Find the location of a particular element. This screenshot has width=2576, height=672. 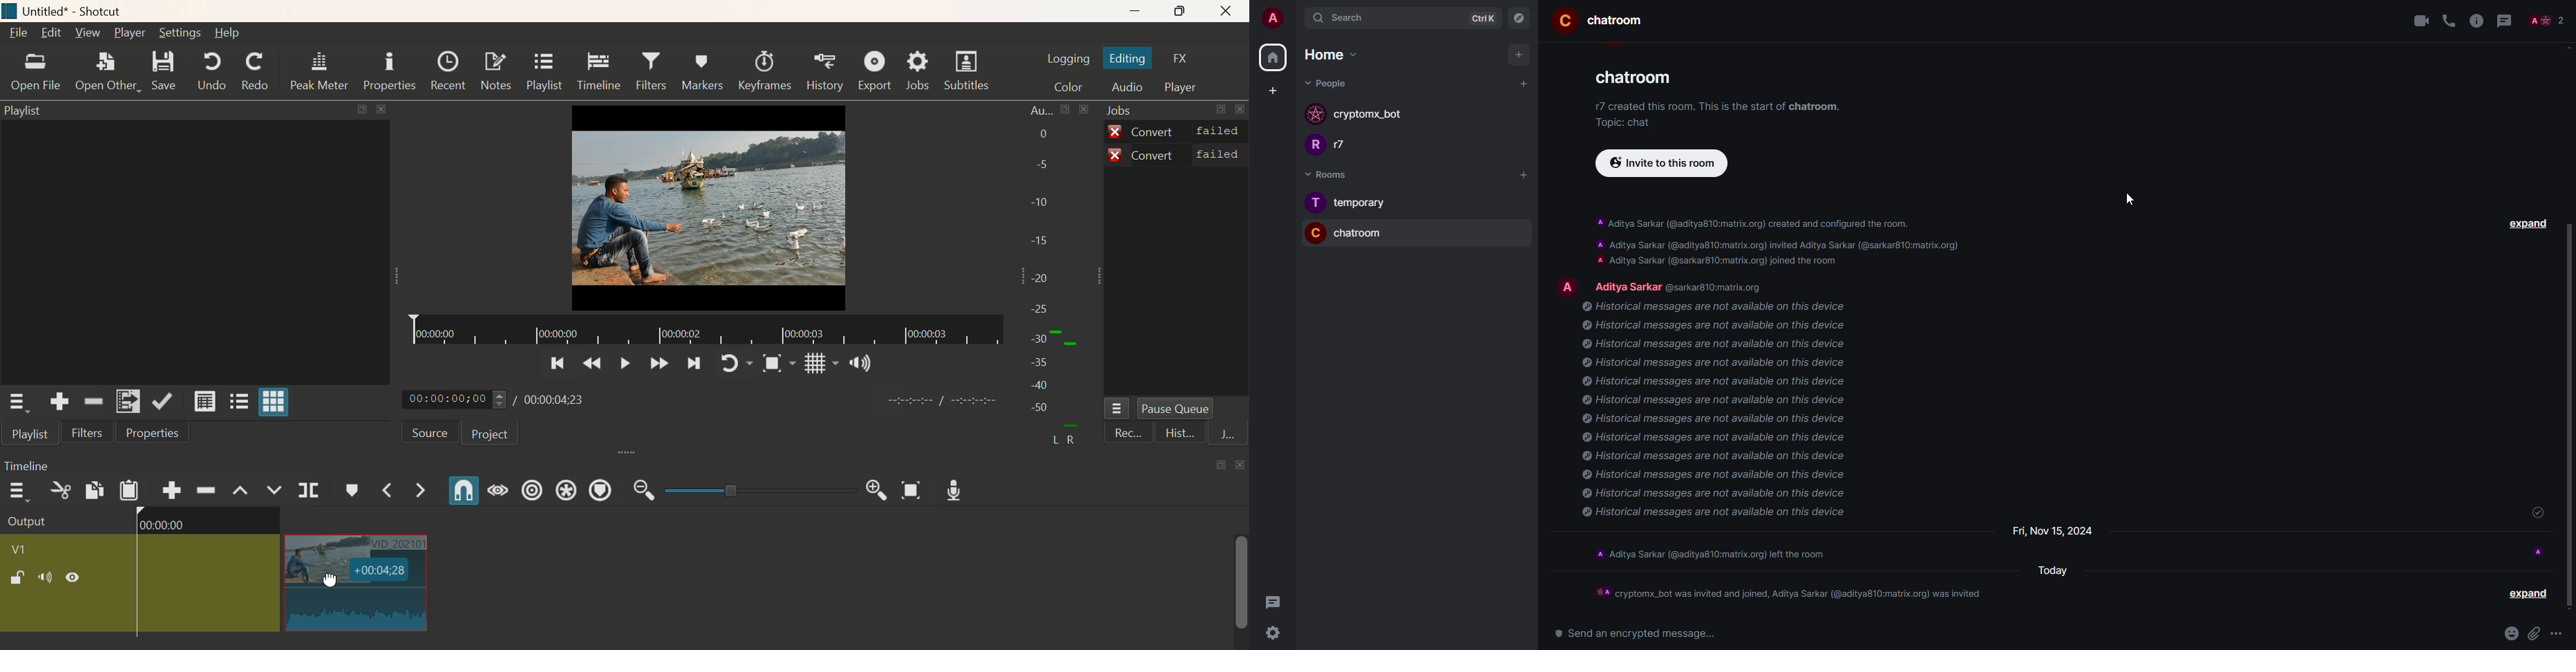

Edit is located at coordinates (51, 35).